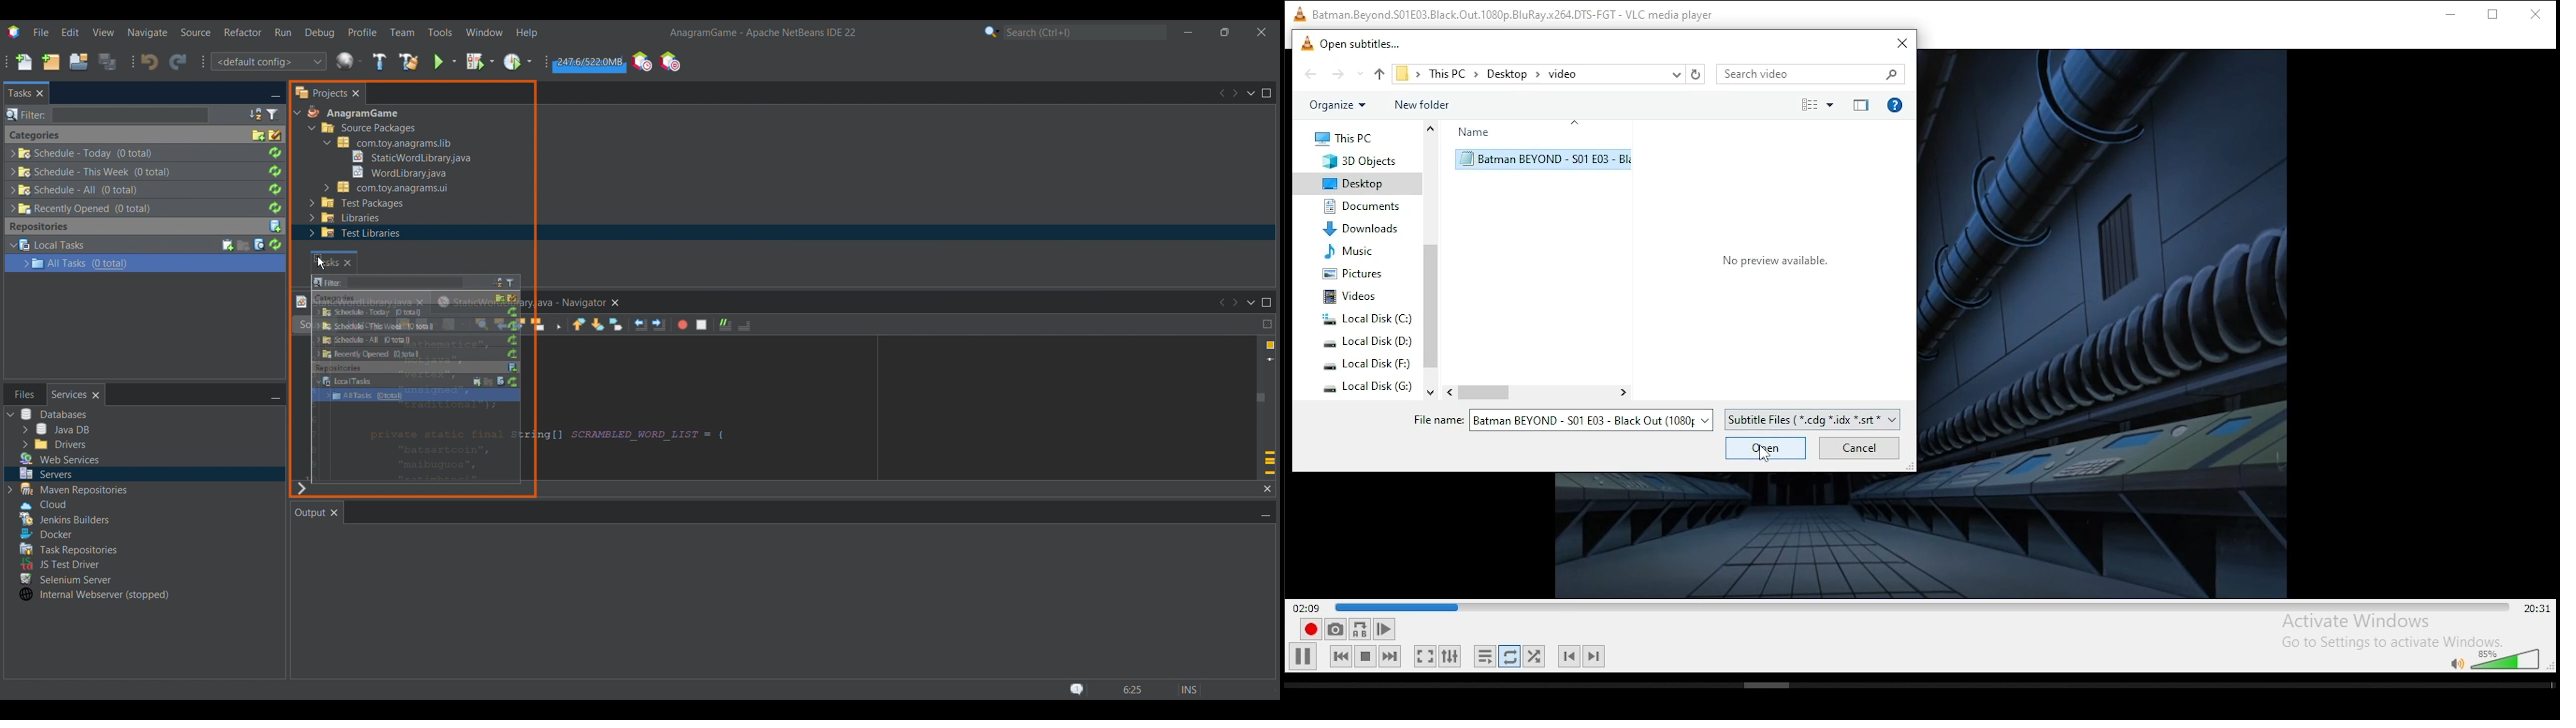 The height and width of the screenshot is (728, 2576). I want to click on new folder, so click(1422, 106).